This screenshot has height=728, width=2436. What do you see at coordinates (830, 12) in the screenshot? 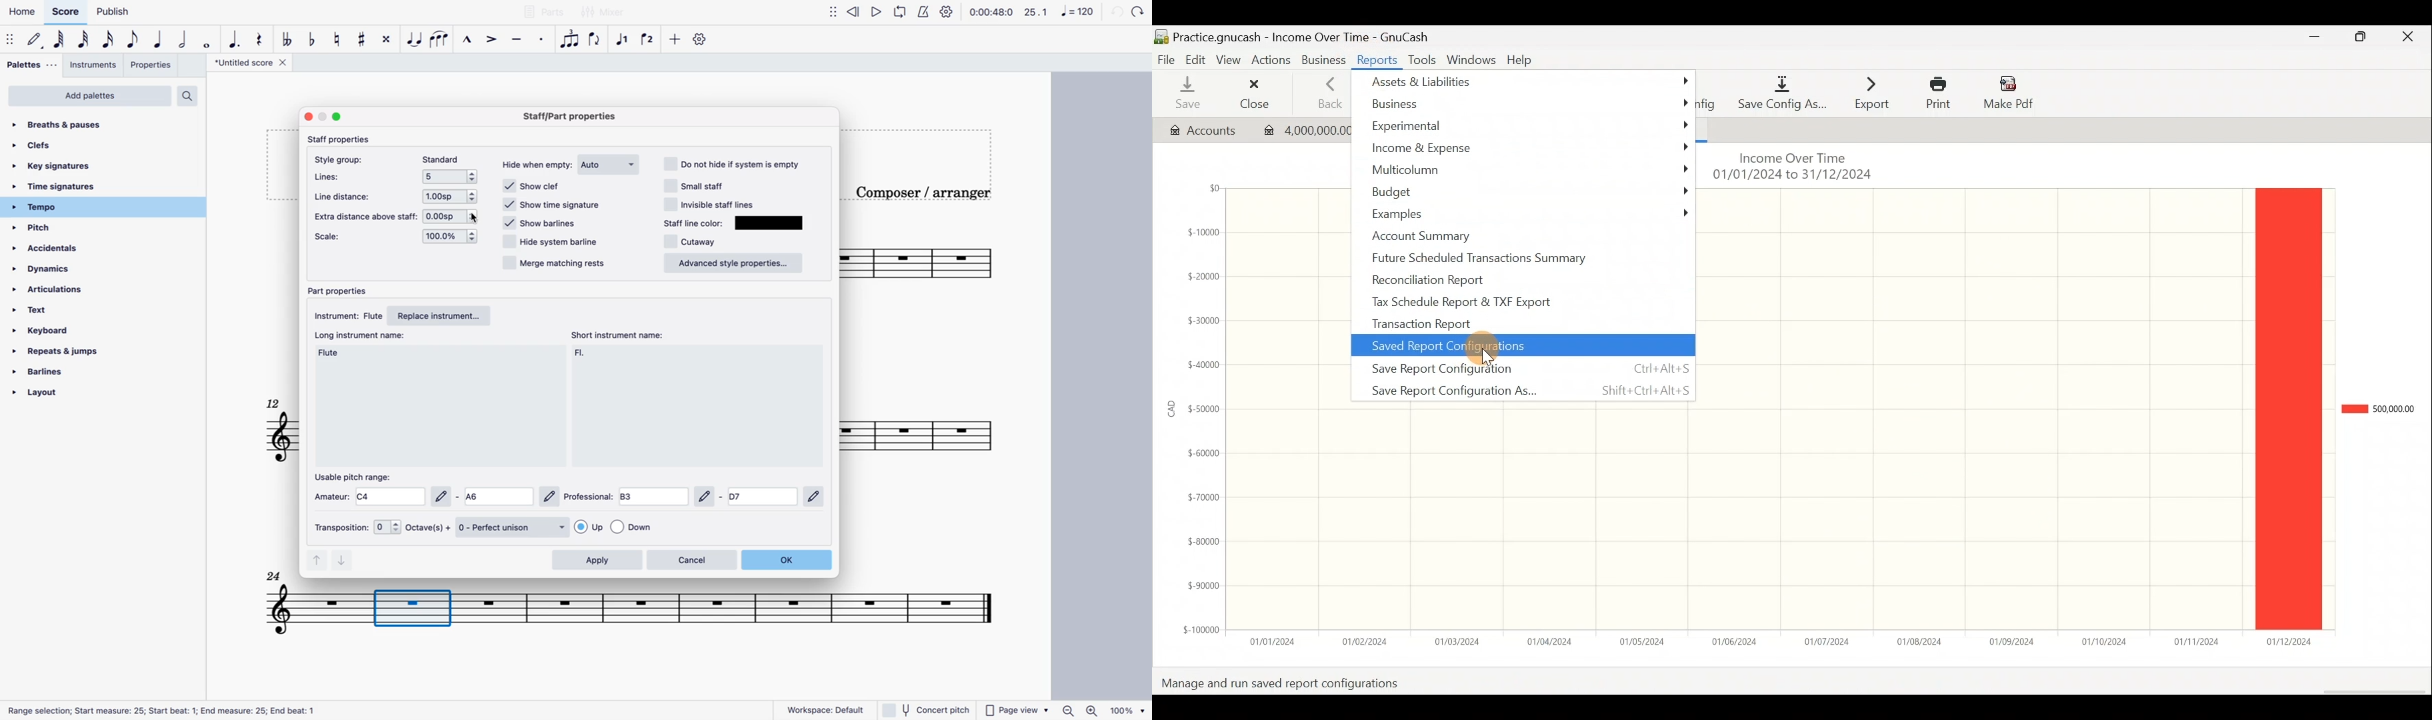
I see `move` at bounding box center [830, 12].